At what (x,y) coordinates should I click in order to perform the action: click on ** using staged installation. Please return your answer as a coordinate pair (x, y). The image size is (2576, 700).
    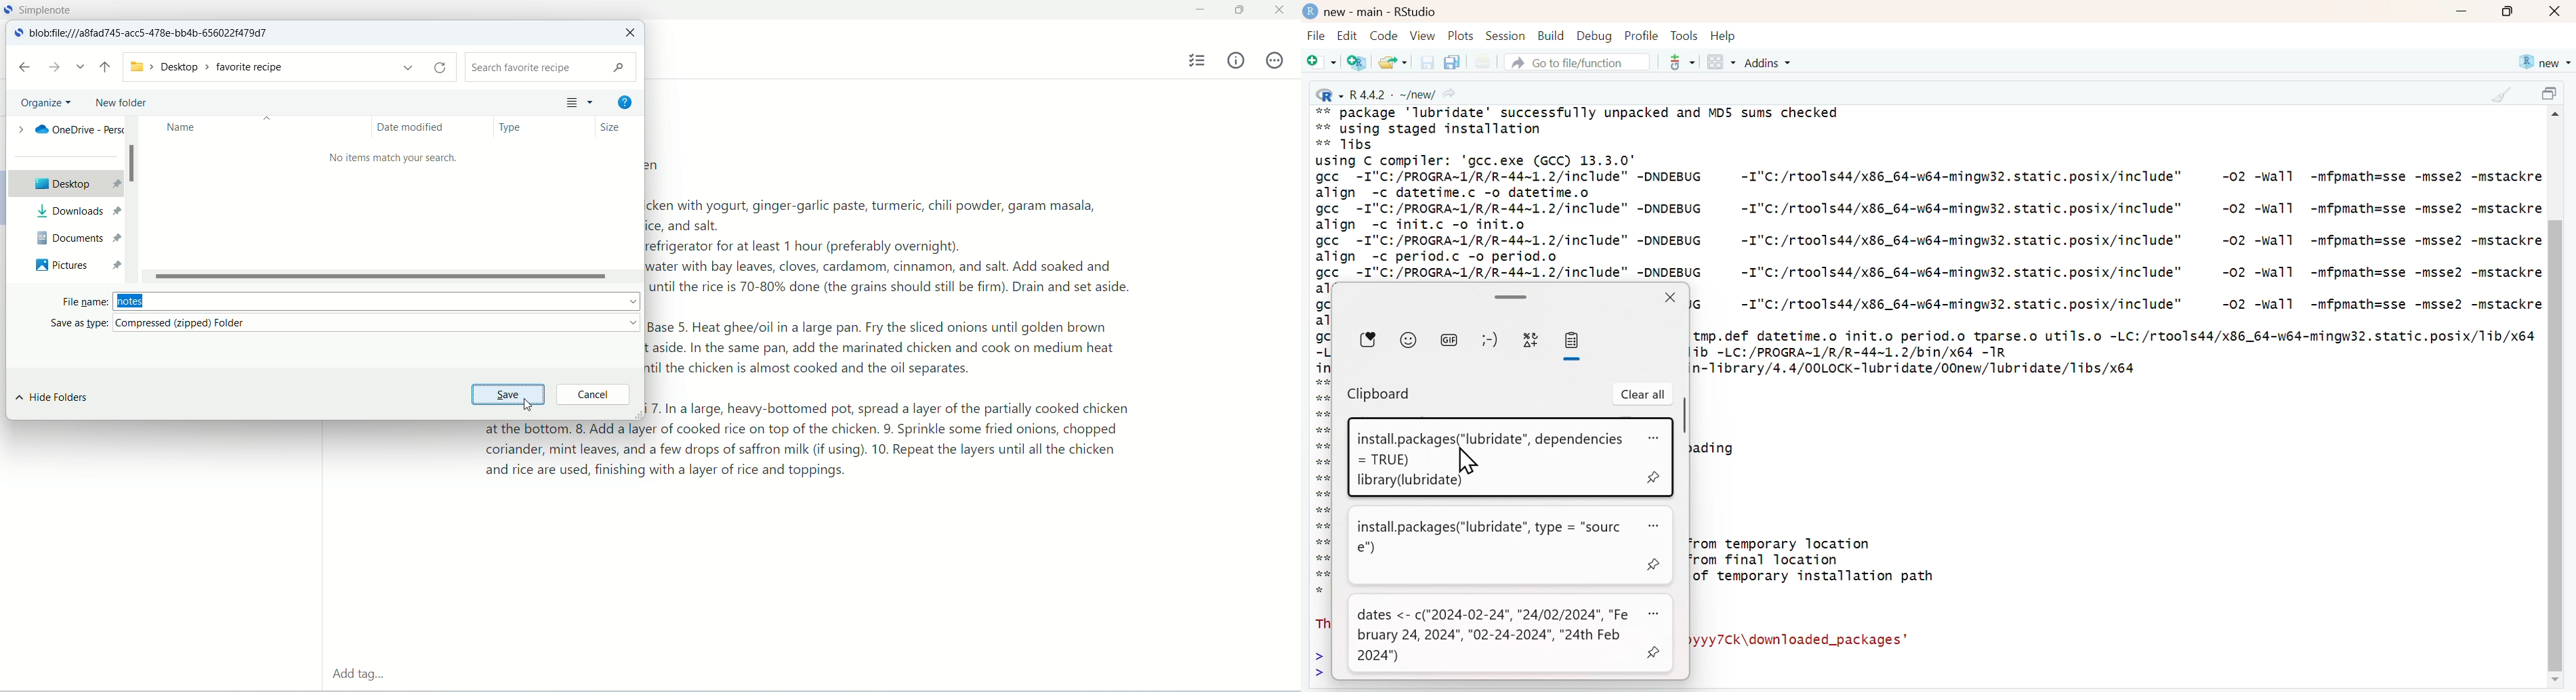
    Looking at the image, I should click on (1437, 128).